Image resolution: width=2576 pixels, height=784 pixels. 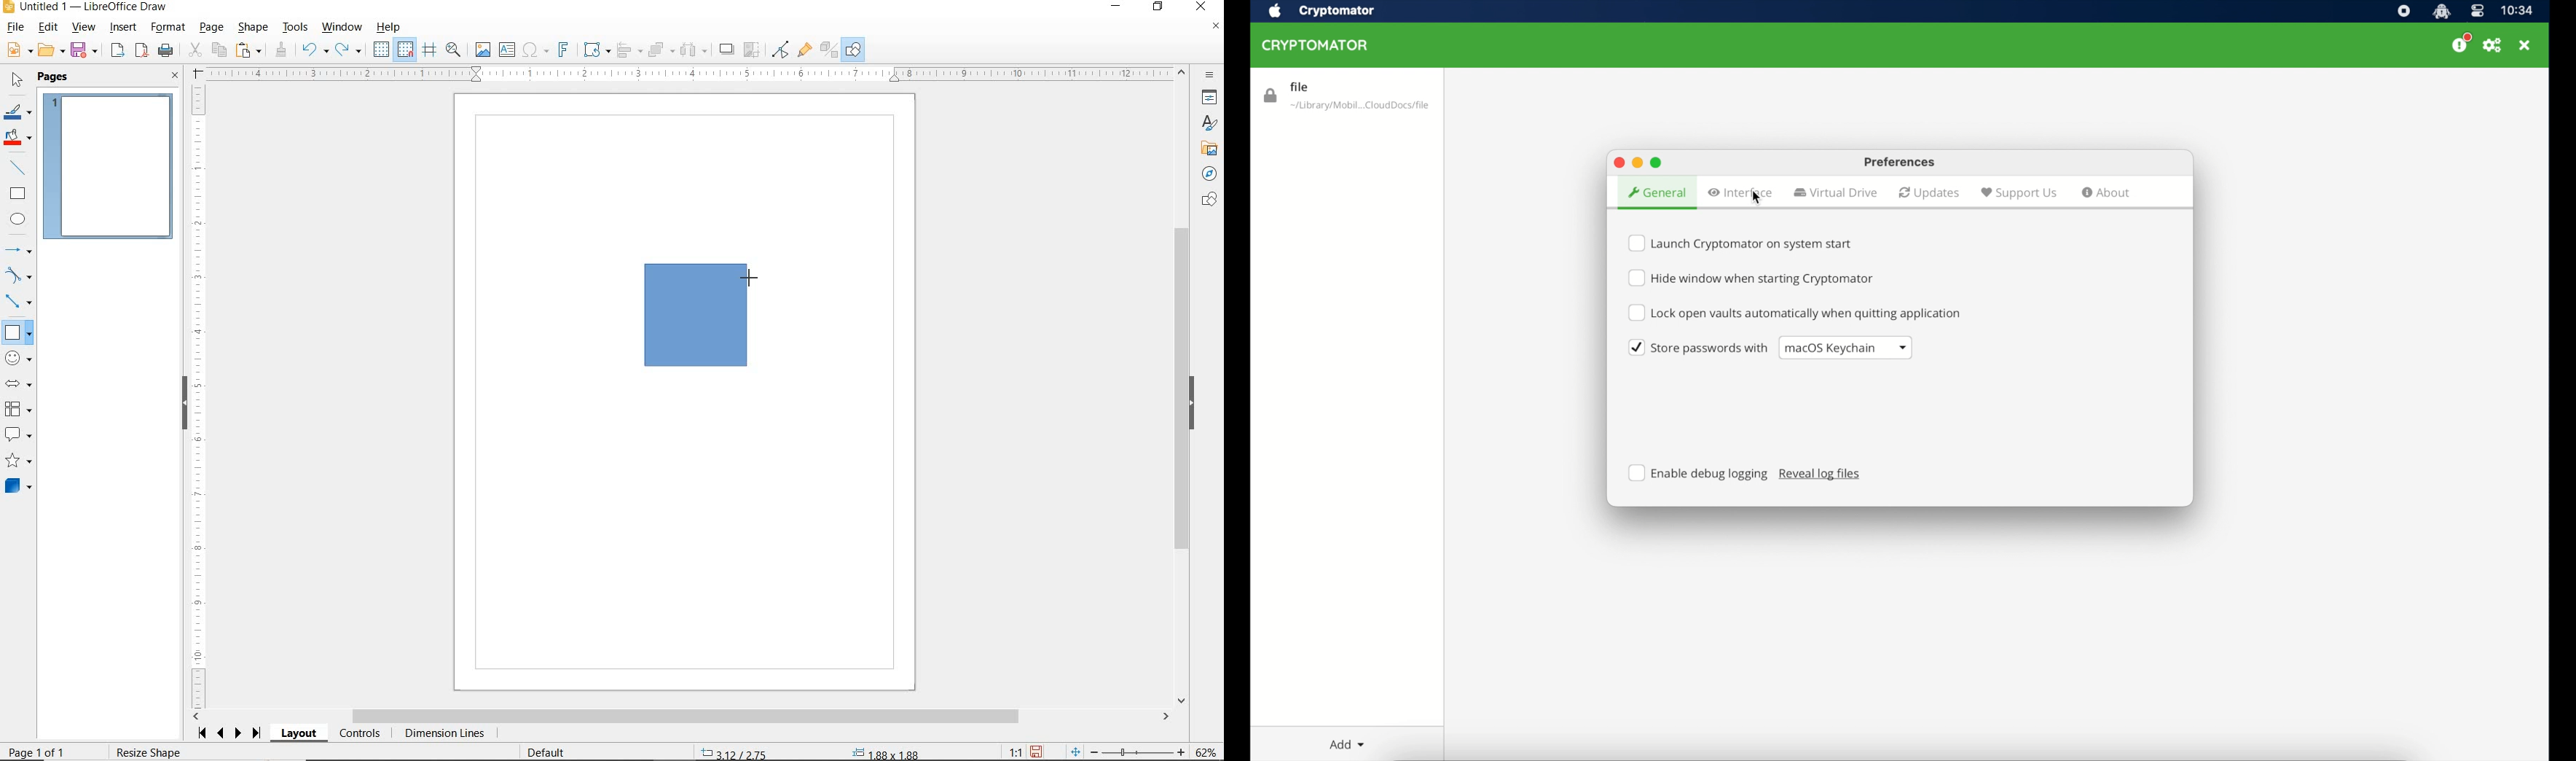 What do you see at coordinates (199, 397) in the screenshot?
I see `RULER` at bounding box center [199, 397].